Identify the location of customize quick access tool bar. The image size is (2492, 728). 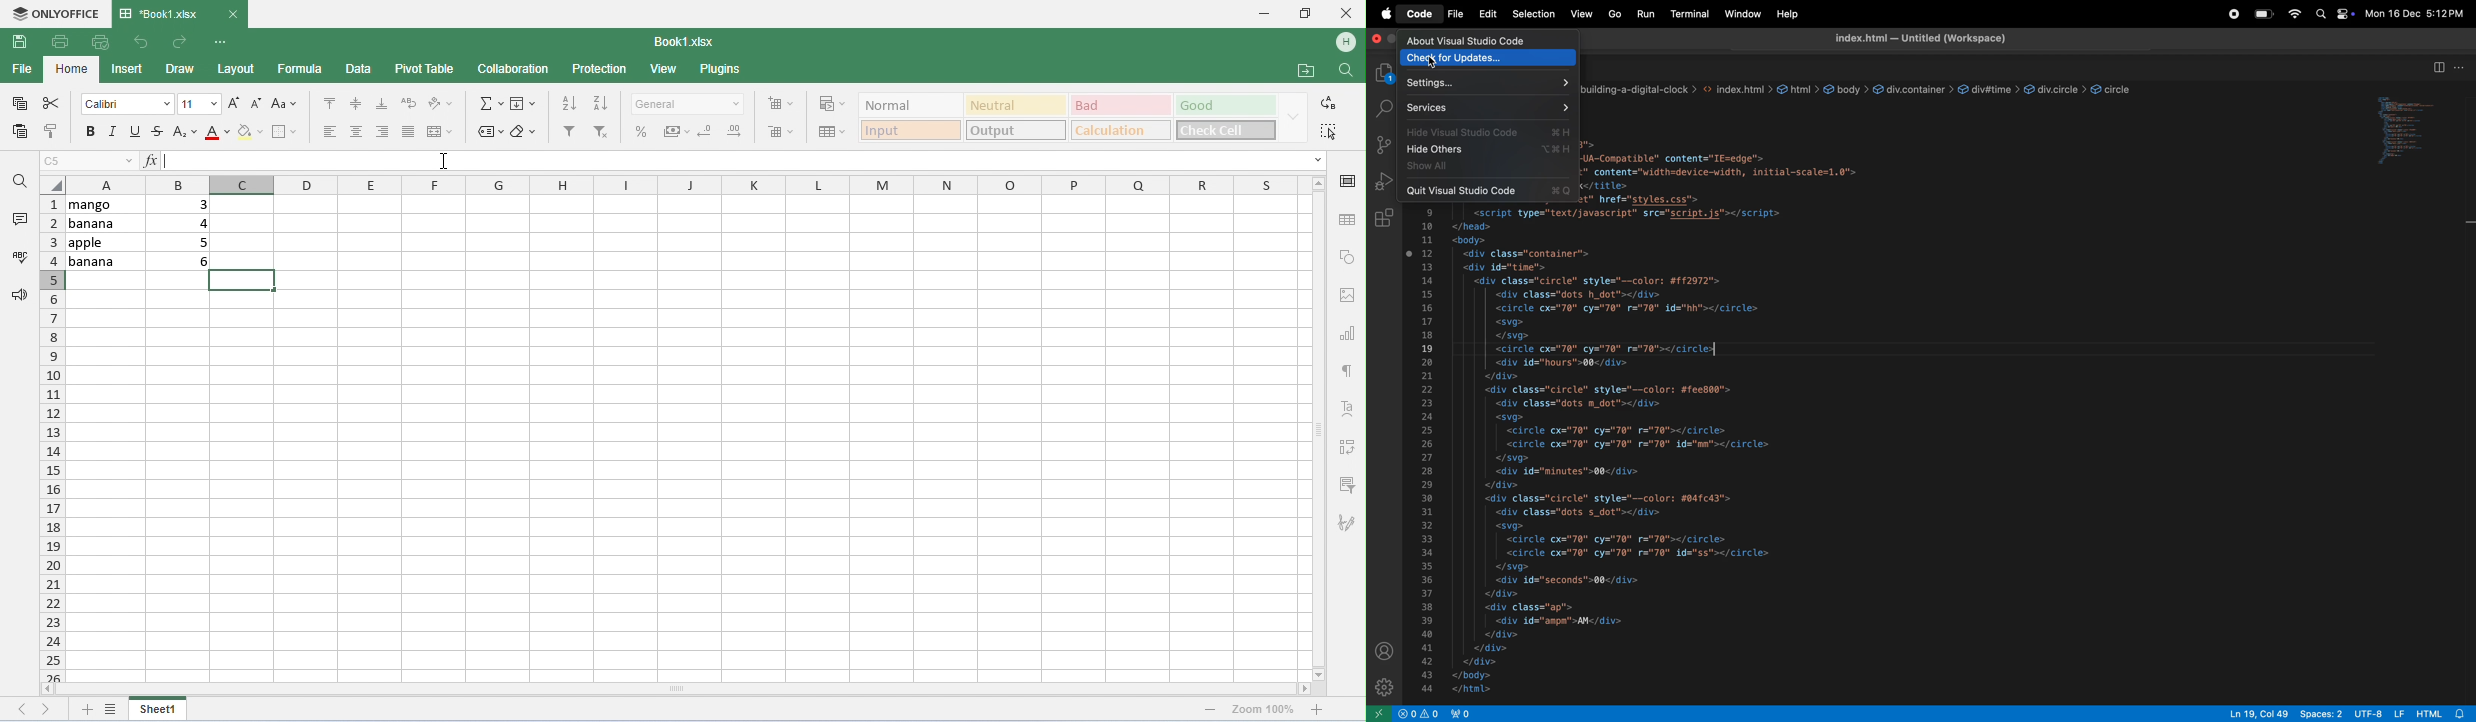
(223, 40).